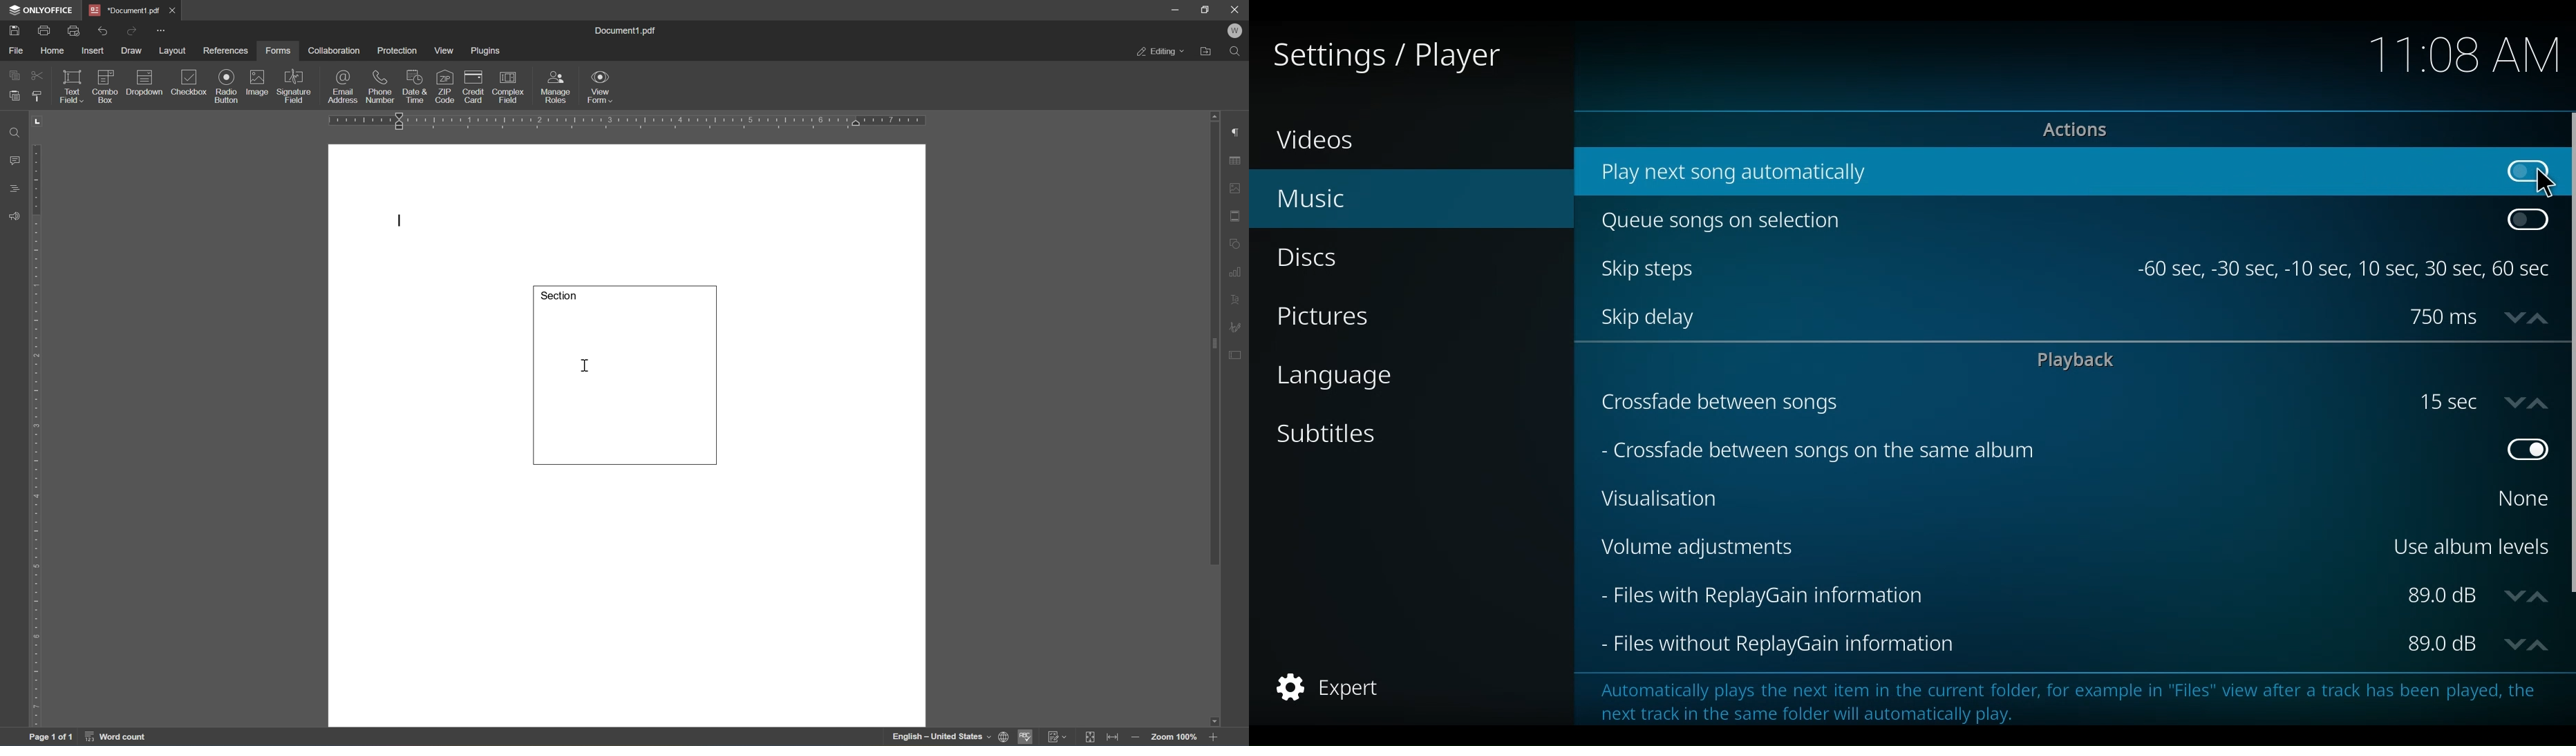 The image size is (2576, 756). I want to click on up, so click(2541, 316).